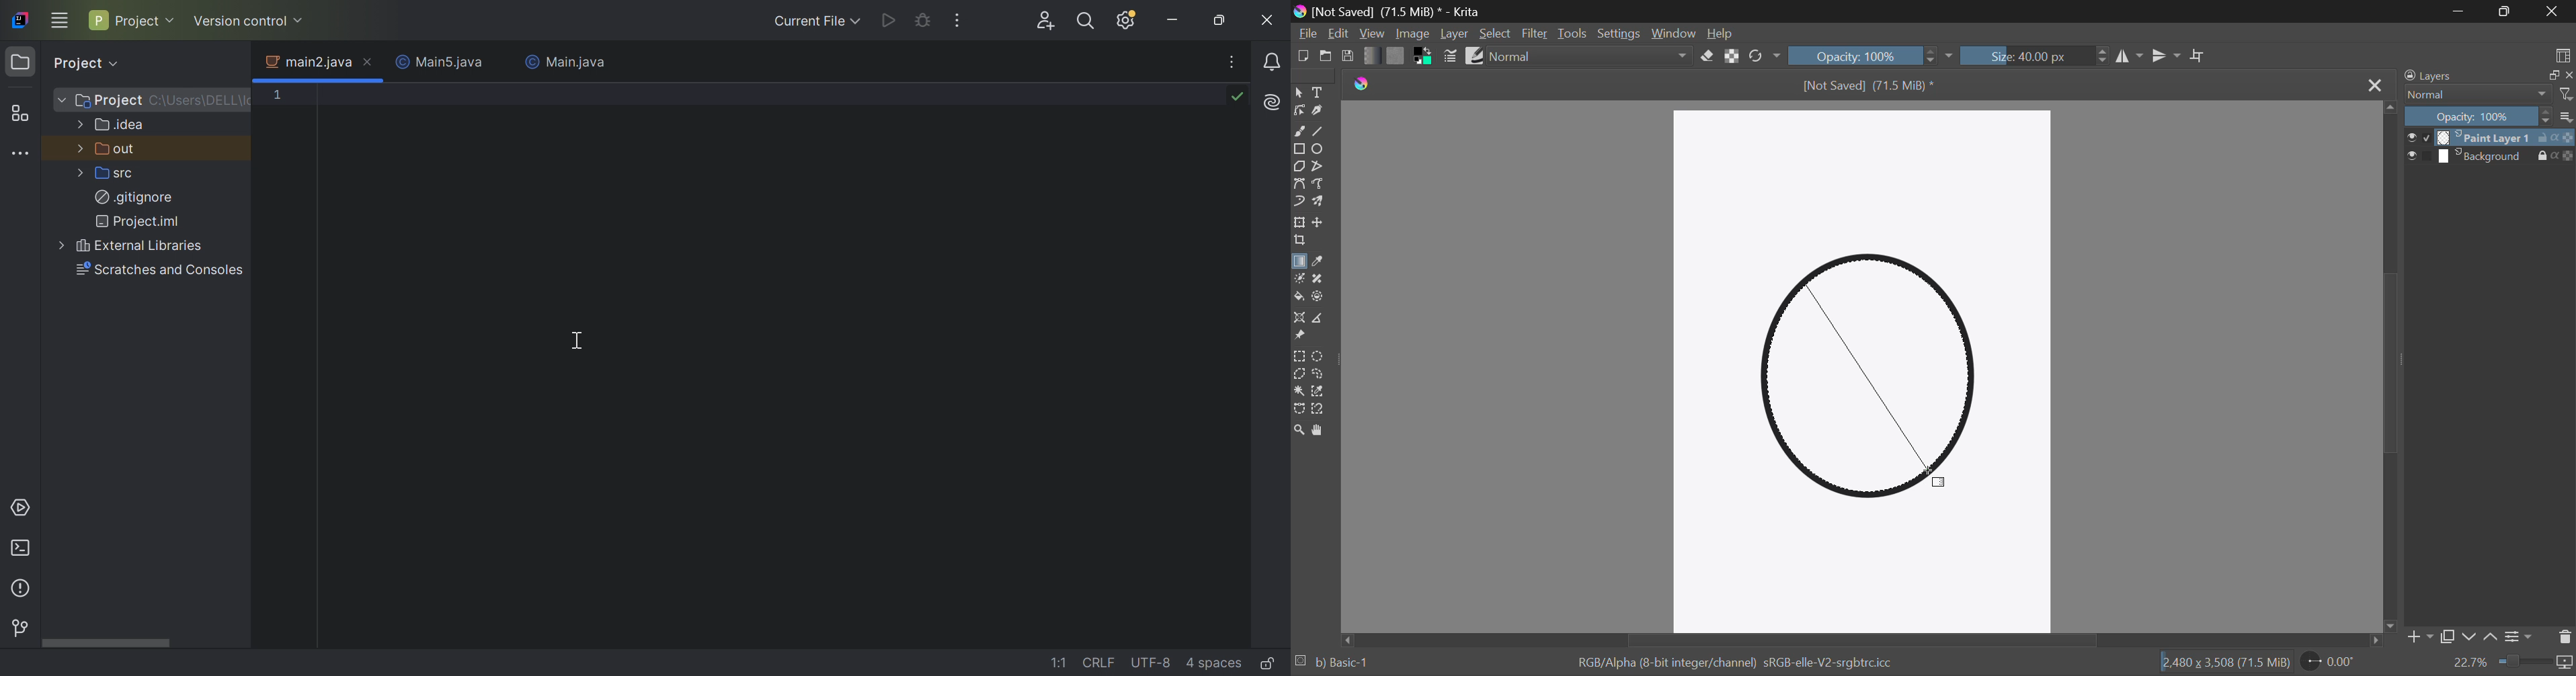 Image resolution: width=2576 pixels, height=700 pixels. I want to click on layer 2, so click(2485, 157).